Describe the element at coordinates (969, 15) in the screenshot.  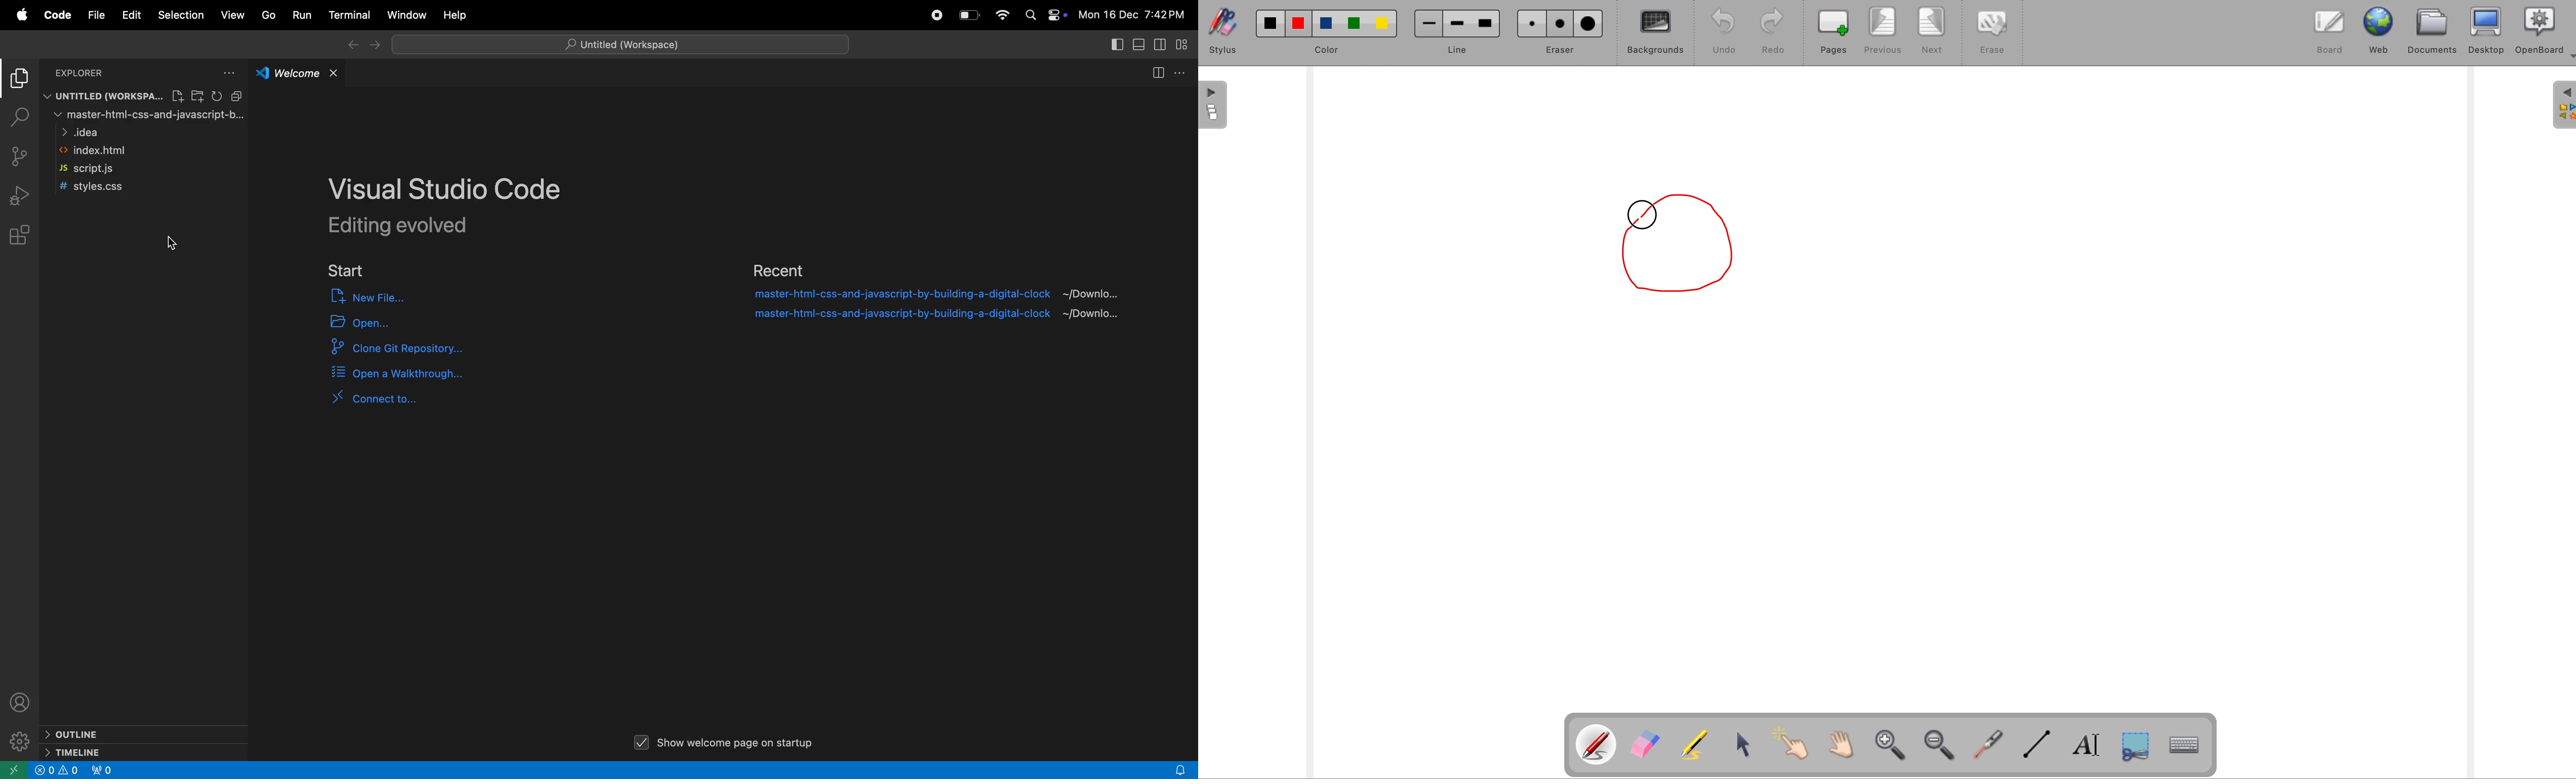
I see `battery` at that location.